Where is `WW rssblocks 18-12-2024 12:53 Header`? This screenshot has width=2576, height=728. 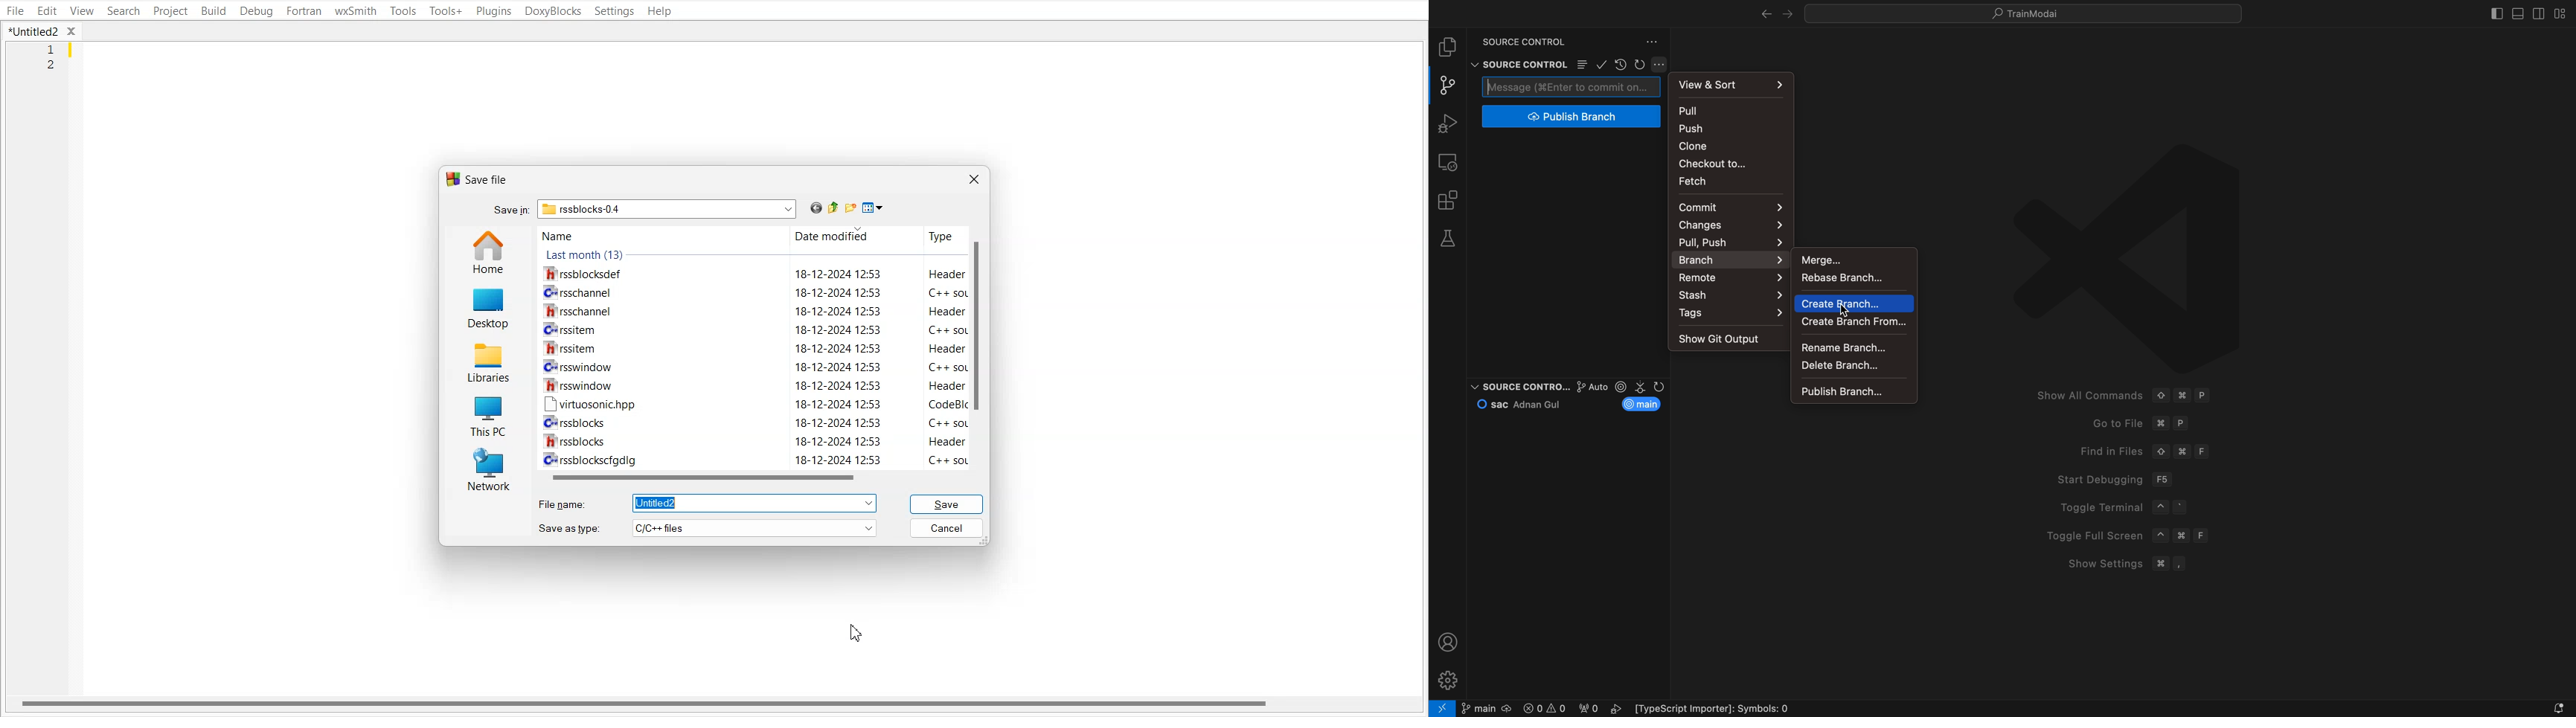 WW rssblocks 18-12-2024 12:53 Header is located at coordinates (752, 440).